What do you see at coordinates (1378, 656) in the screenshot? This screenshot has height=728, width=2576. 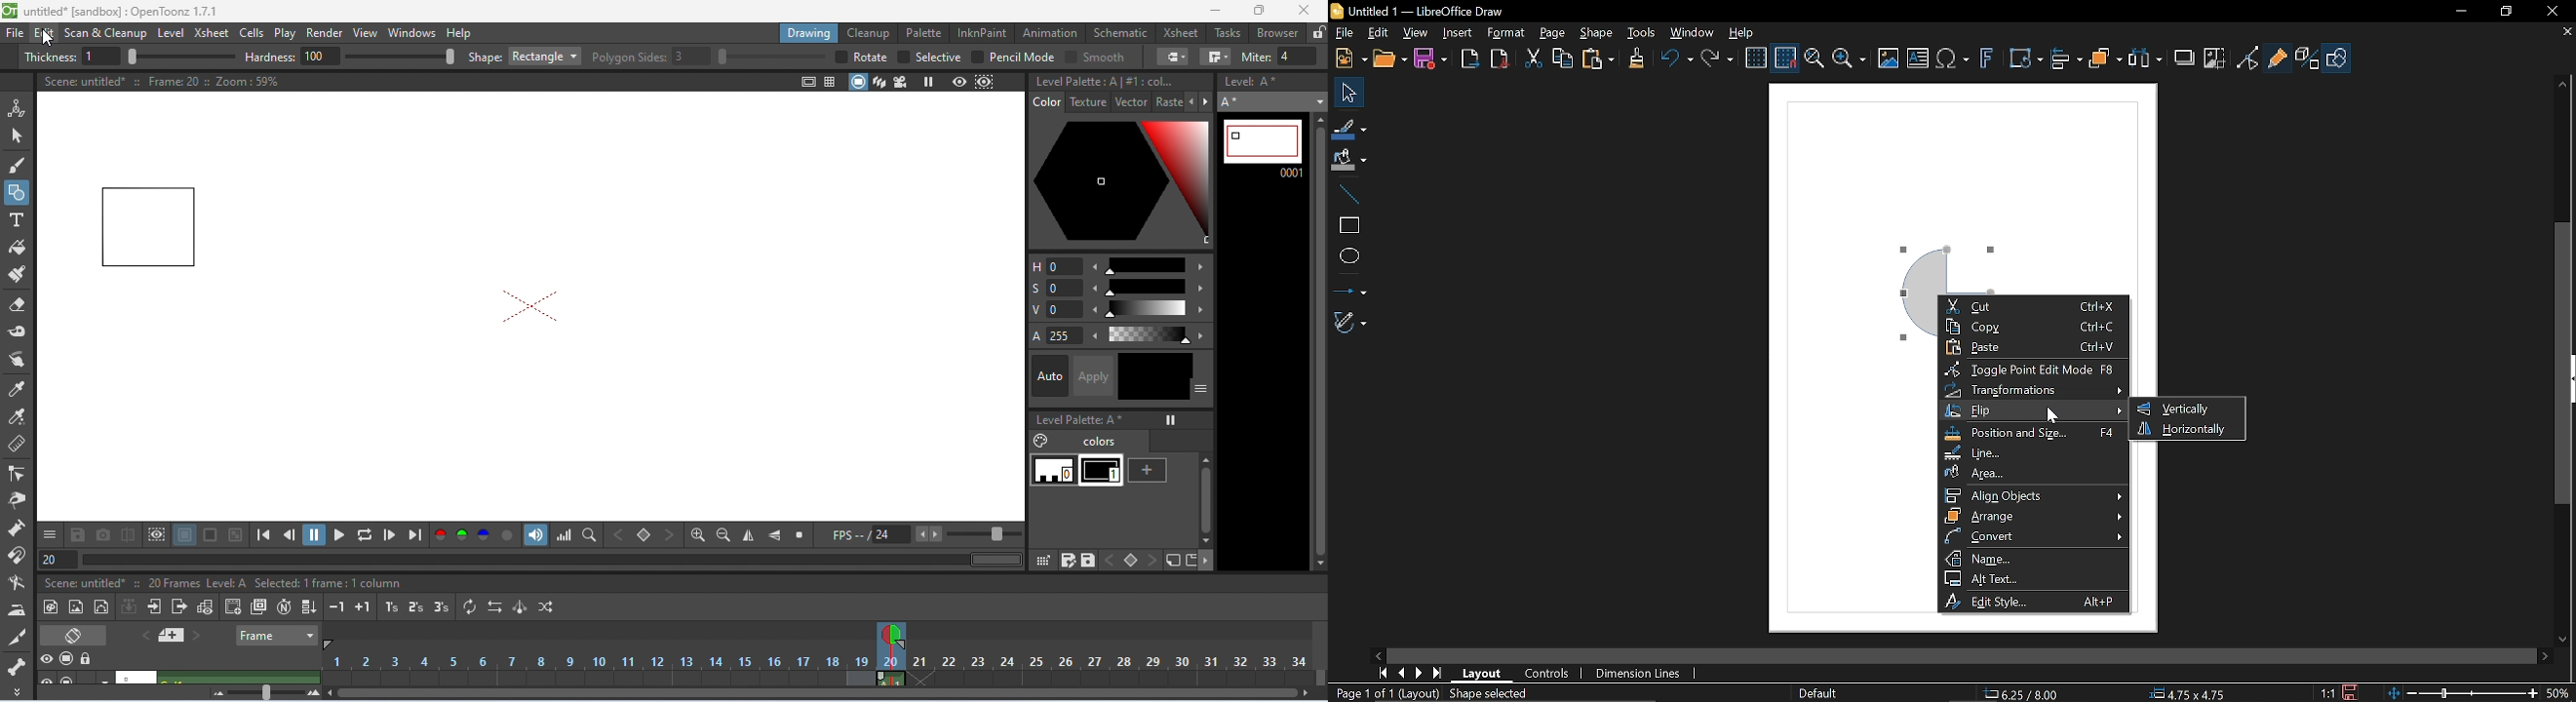 I see `Move left` at bounding box center [1378, 656].